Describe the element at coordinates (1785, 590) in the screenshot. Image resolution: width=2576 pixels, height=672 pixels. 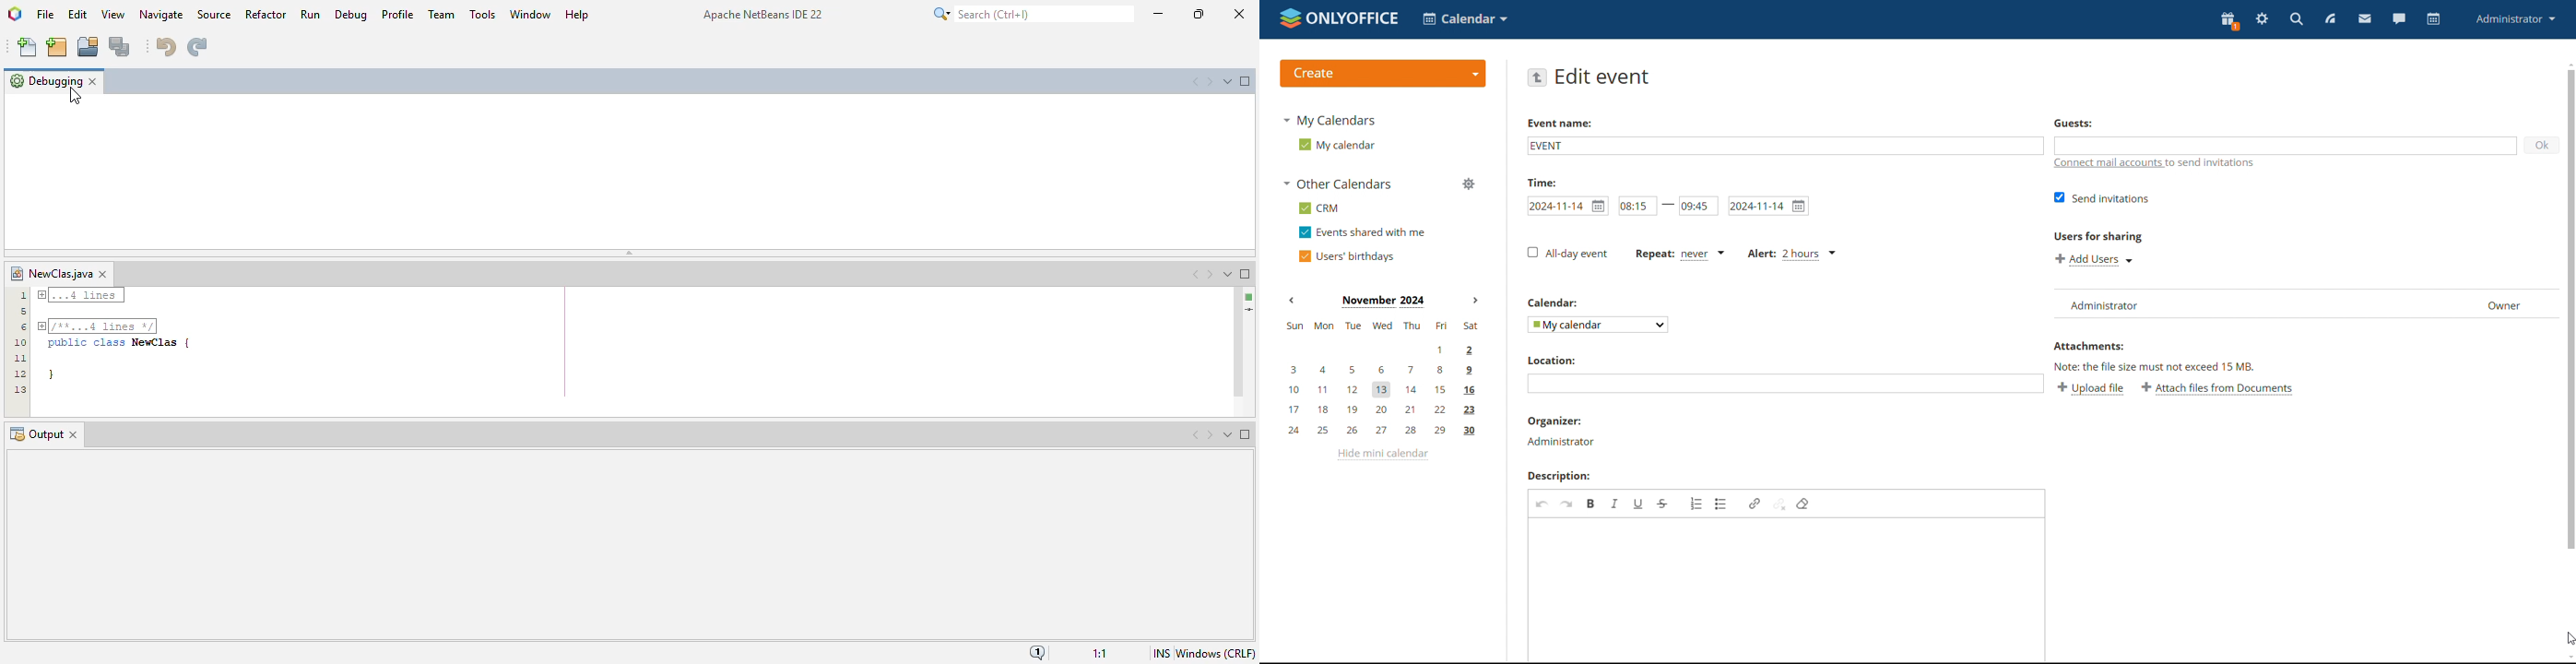
I see `add description` at that location.